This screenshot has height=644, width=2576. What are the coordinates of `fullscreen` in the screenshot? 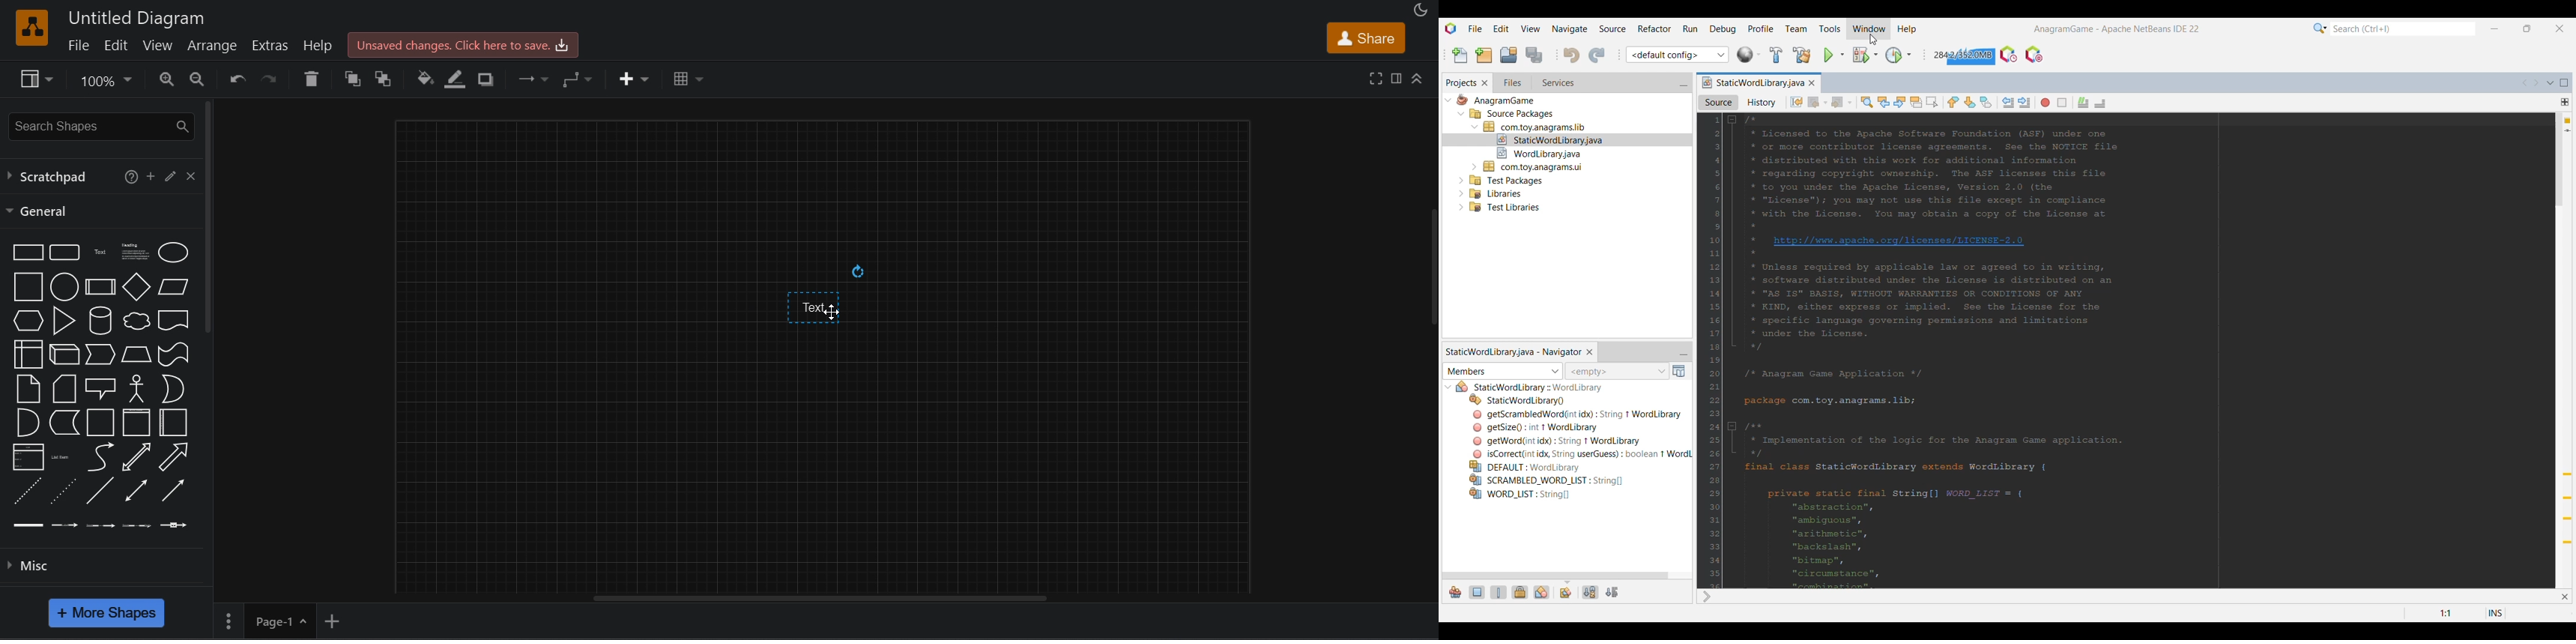 It's located at (1376, 78).